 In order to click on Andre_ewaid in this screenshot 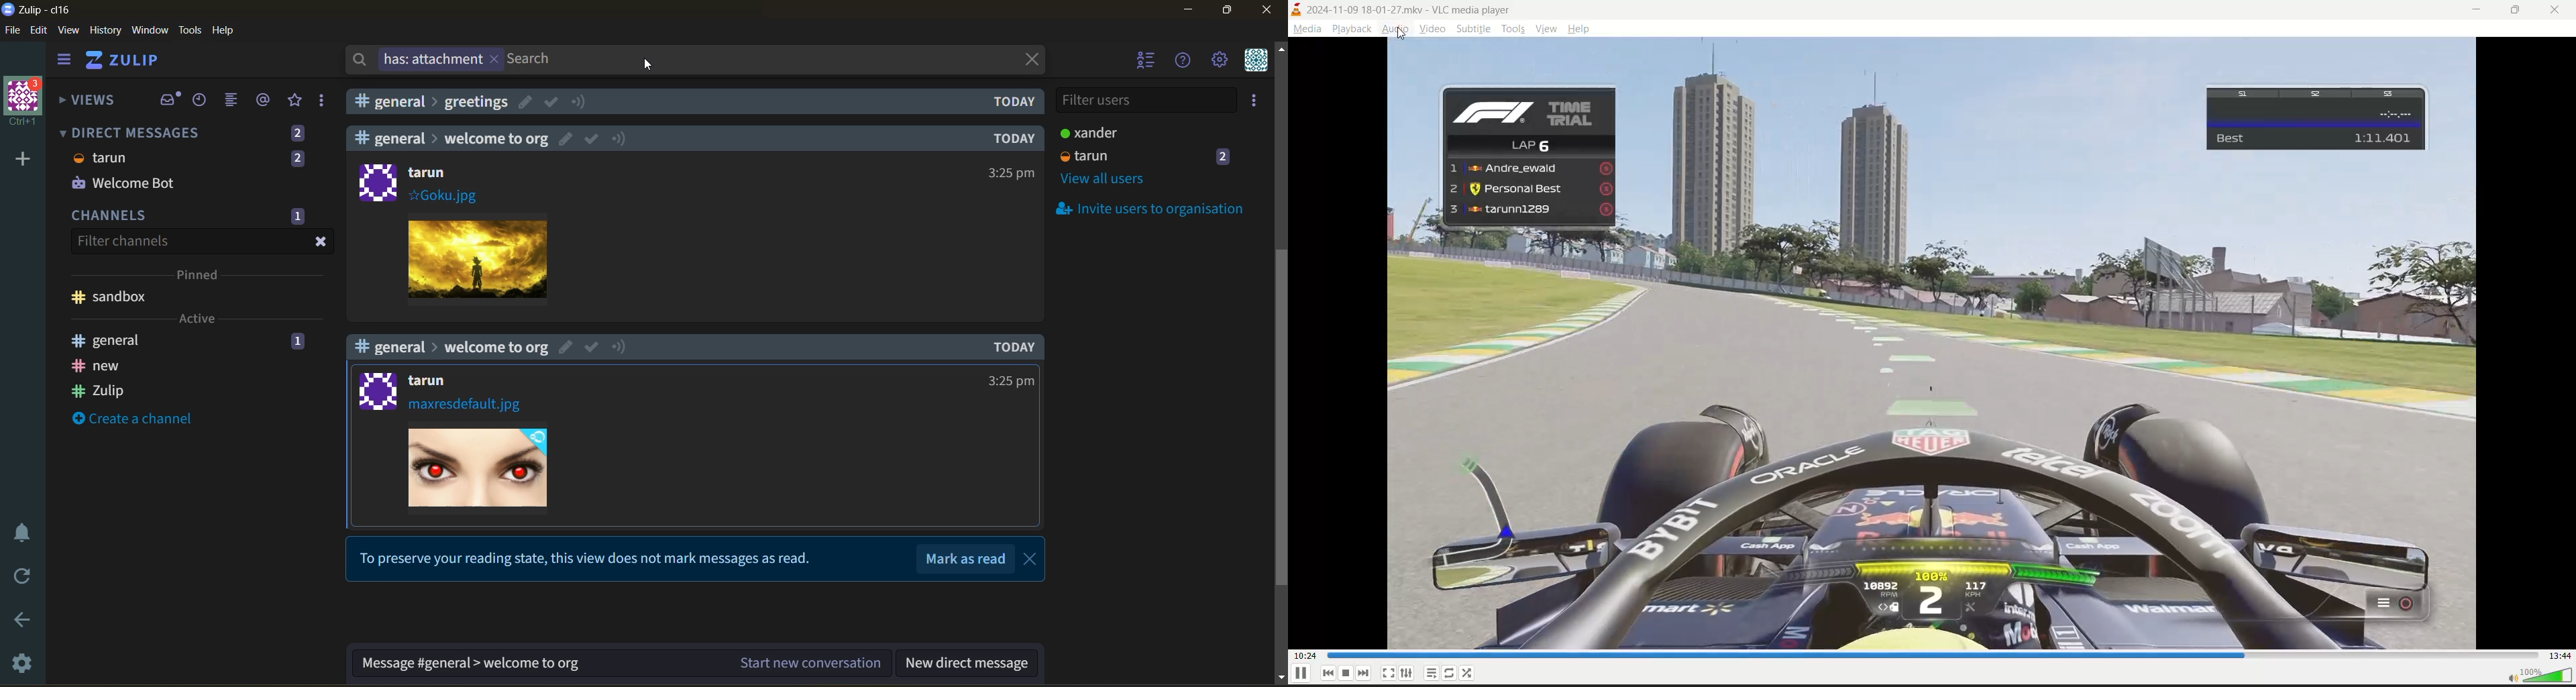, I will do `click(1530, 168)`.